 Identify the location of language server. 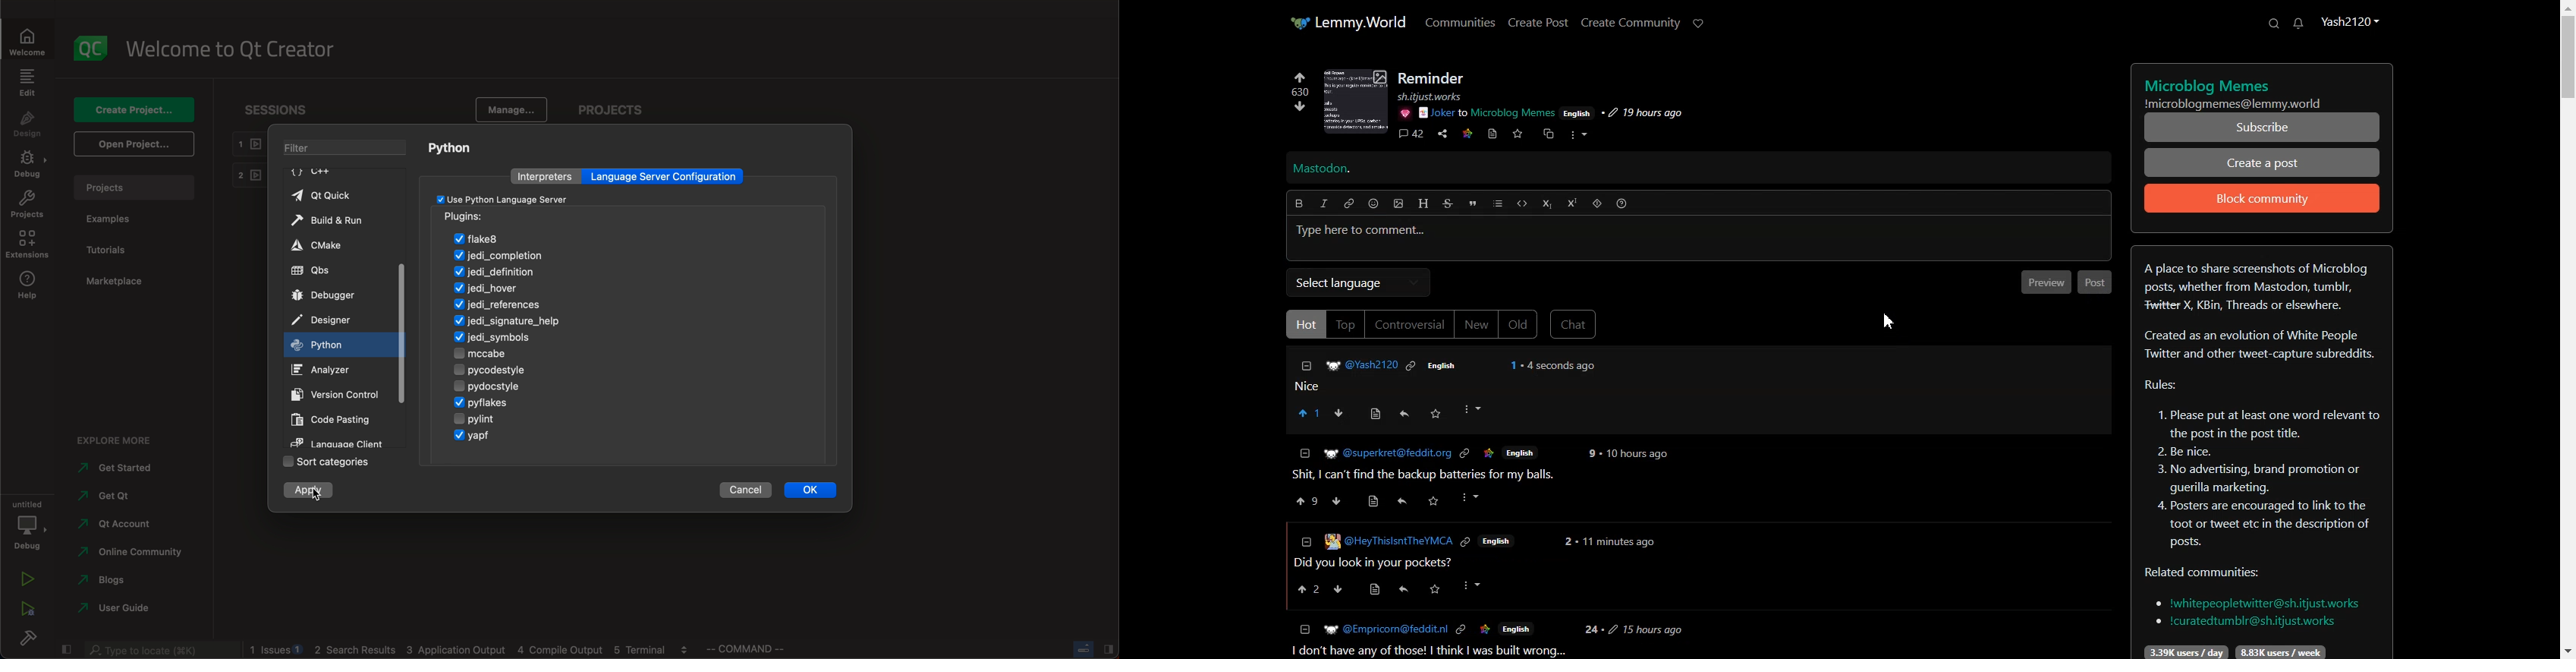
(666, 176).